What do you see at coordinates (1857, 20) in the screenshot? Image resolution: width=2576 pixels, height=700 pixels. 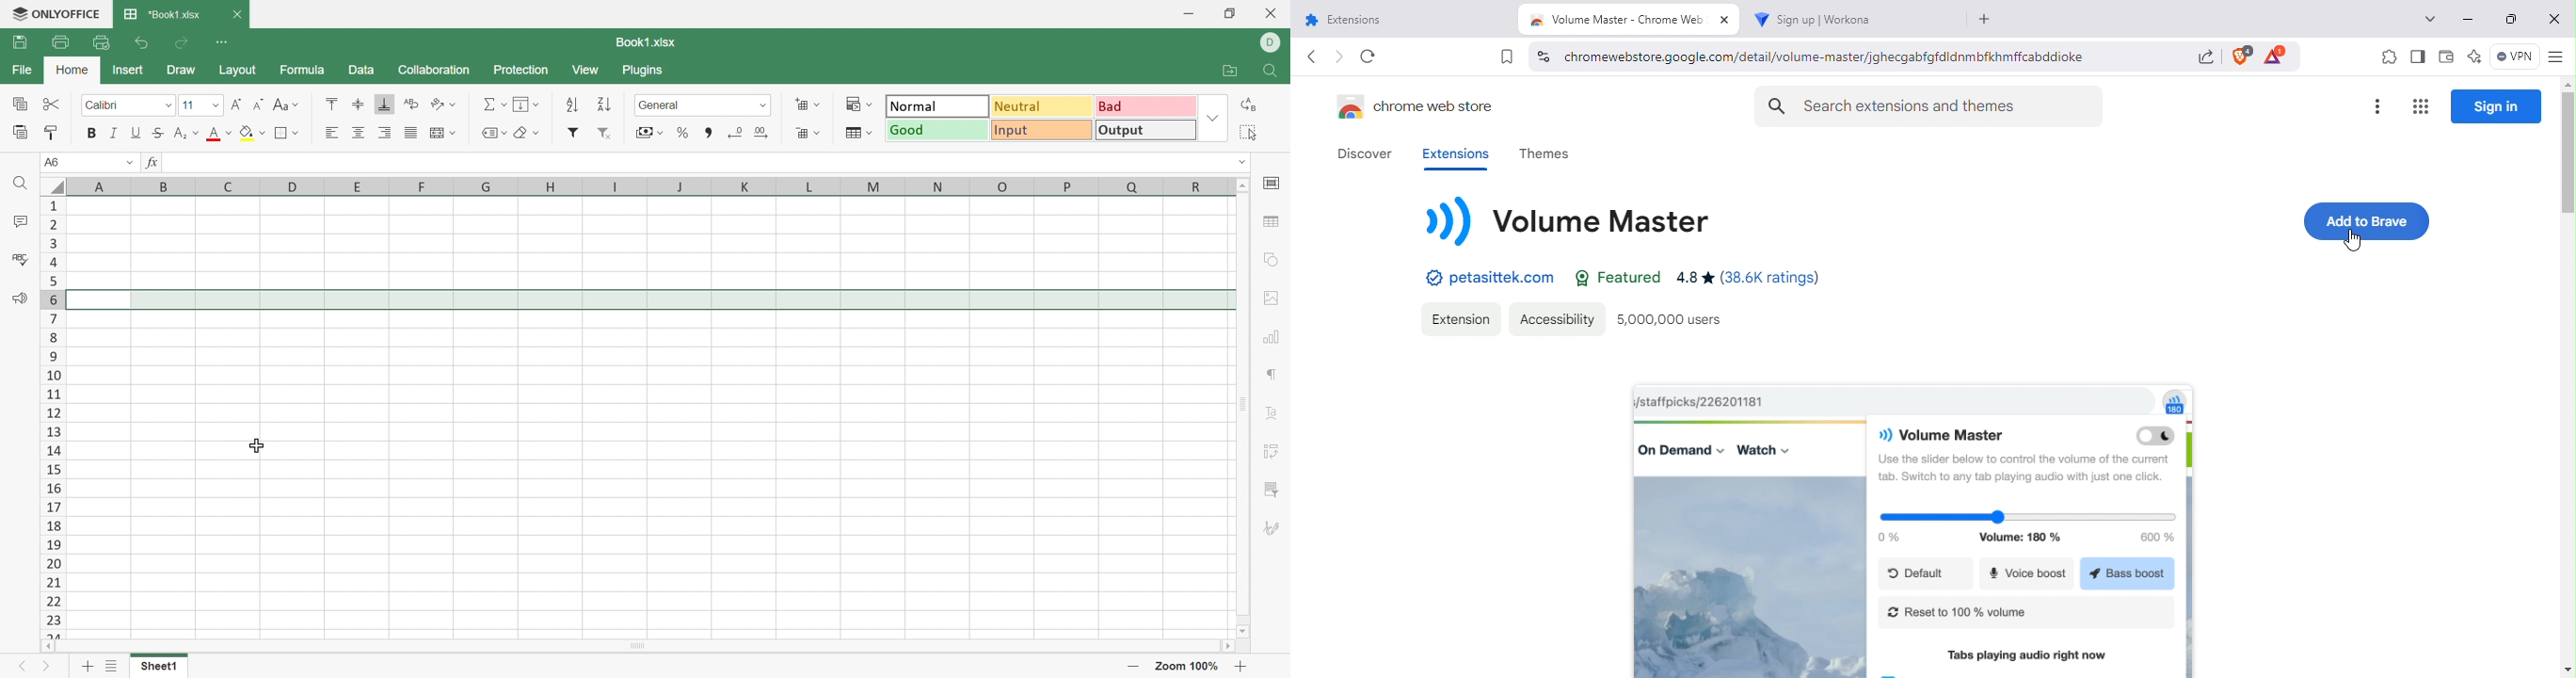 I see `Workona extenion tab` at bounding box center [1857, 20].